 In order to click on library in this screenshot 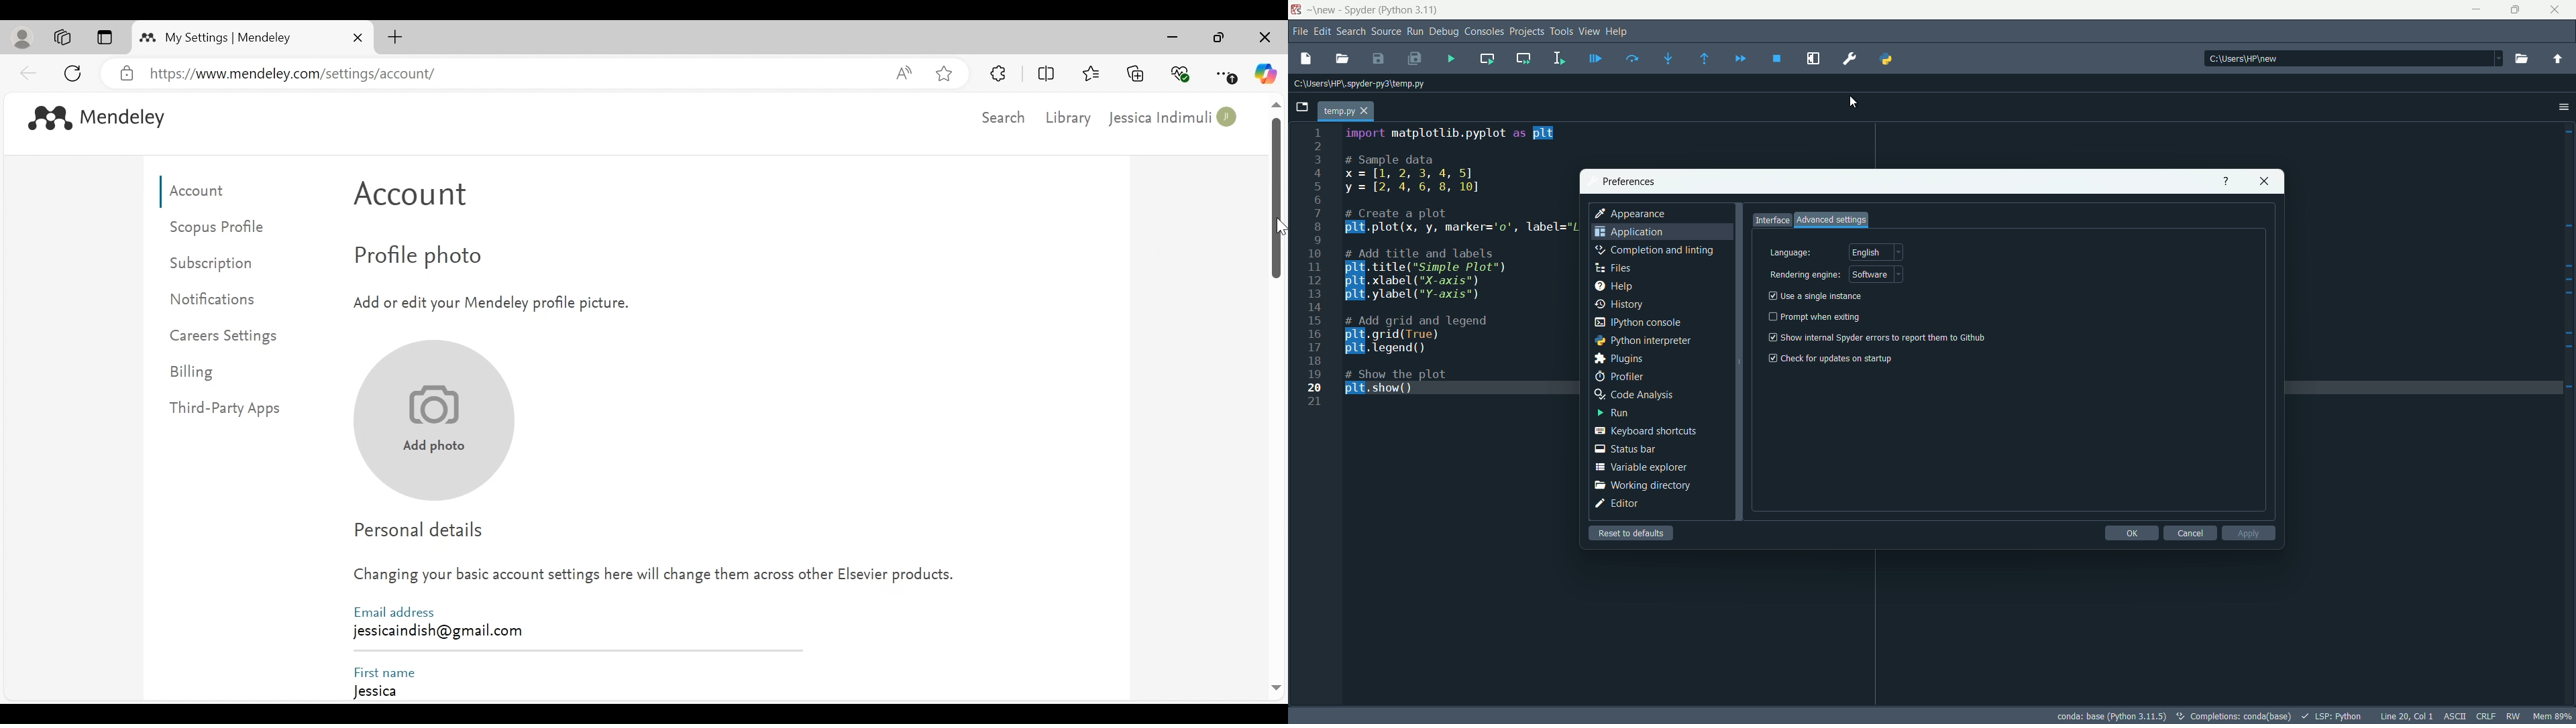, I will do `click(1070, 117)`.